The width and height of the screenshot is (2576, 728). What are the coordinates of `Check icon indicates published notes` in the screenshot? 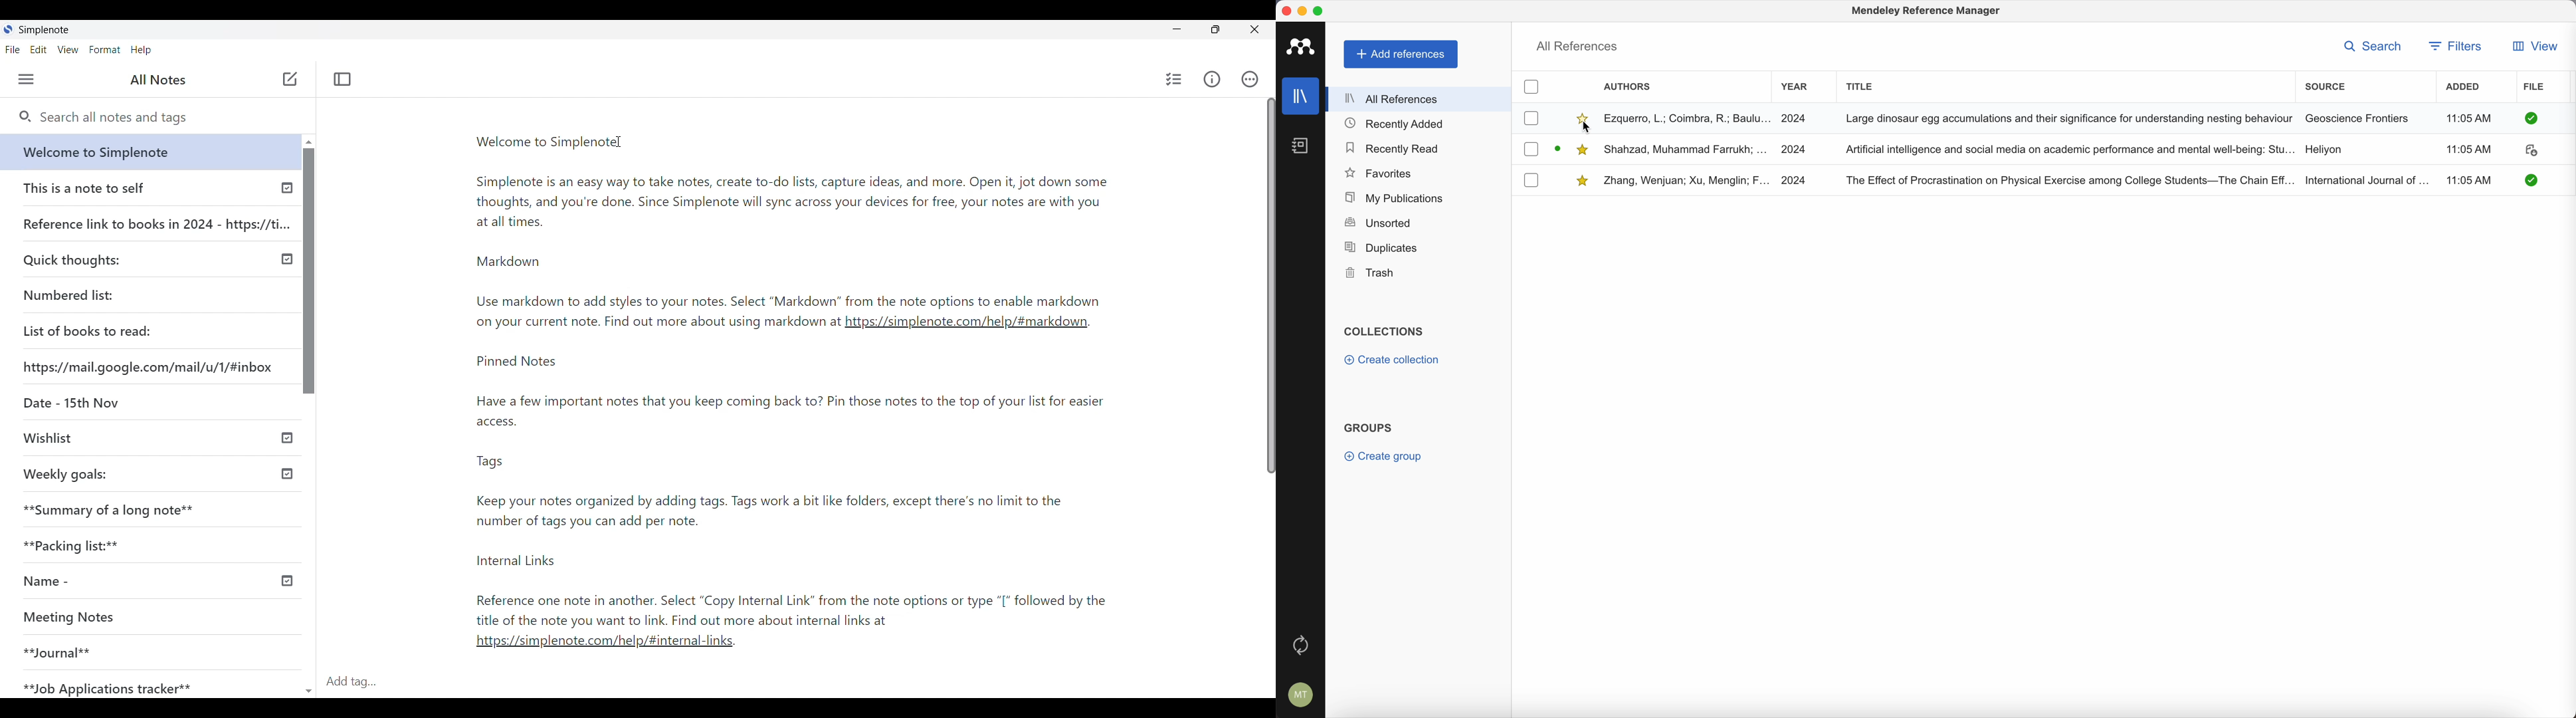 It's located at (286, 259).